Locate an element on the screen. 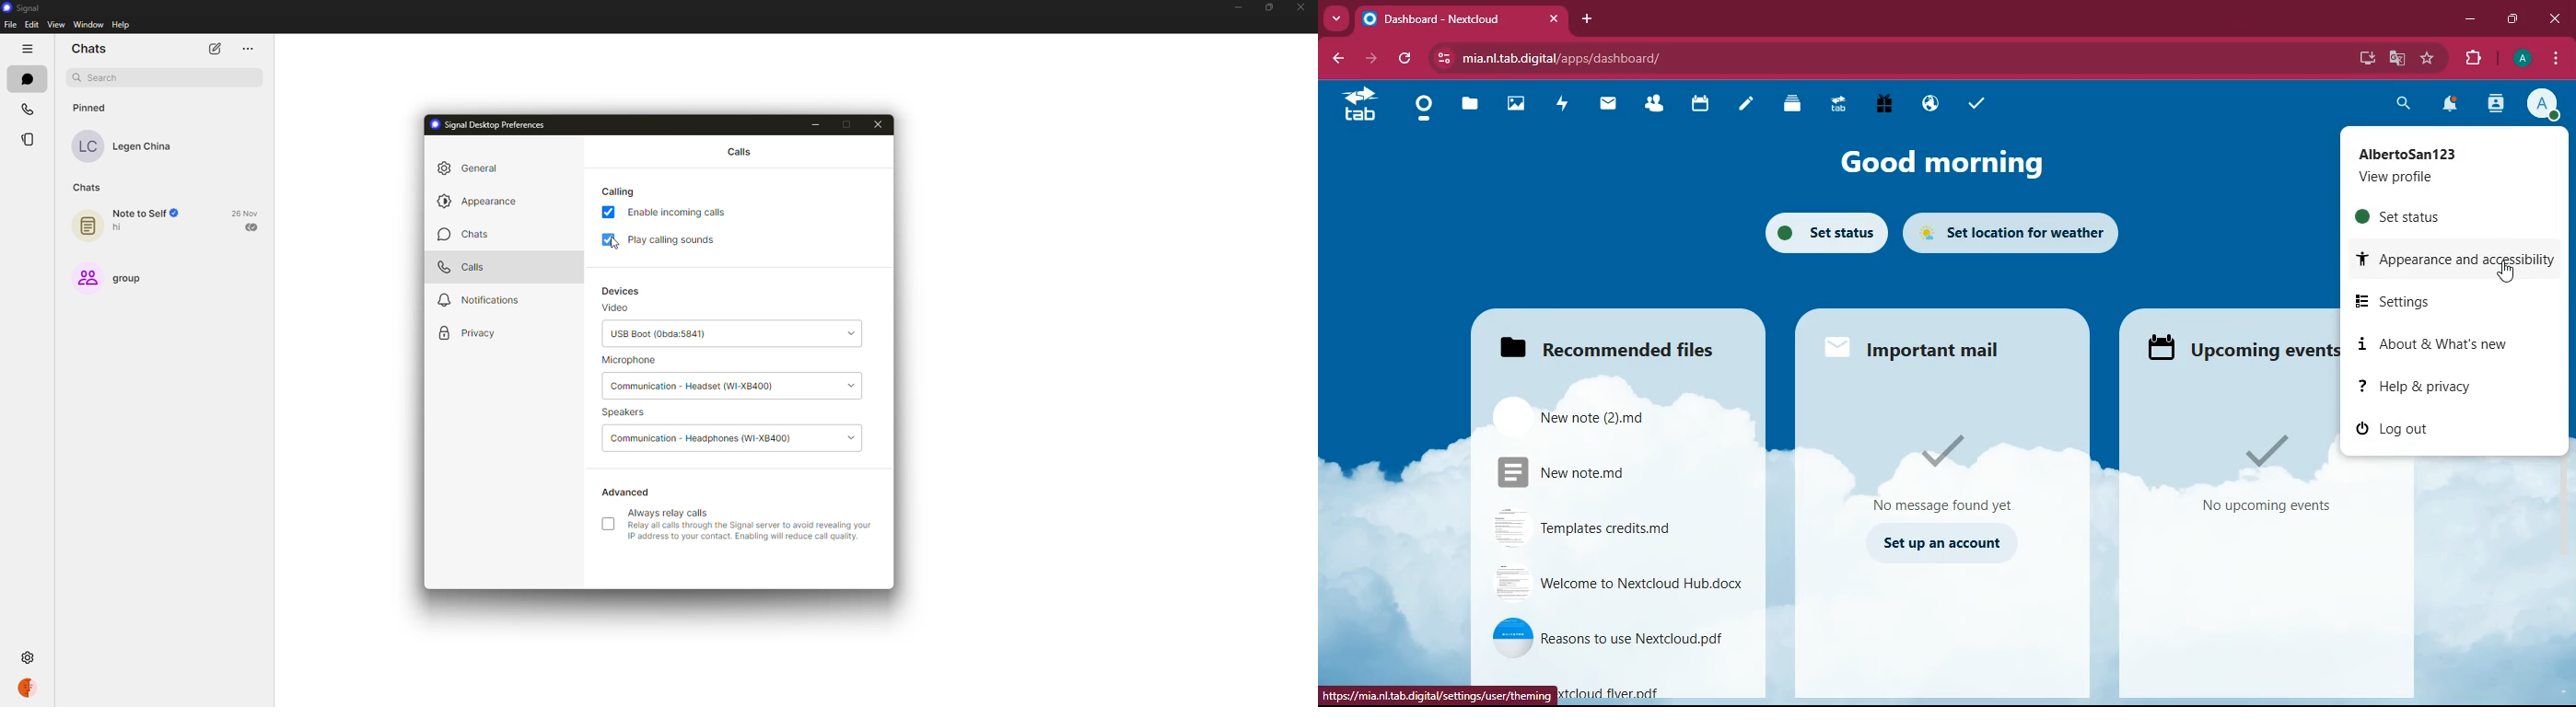  enabled is located at coordinates (610, 240).